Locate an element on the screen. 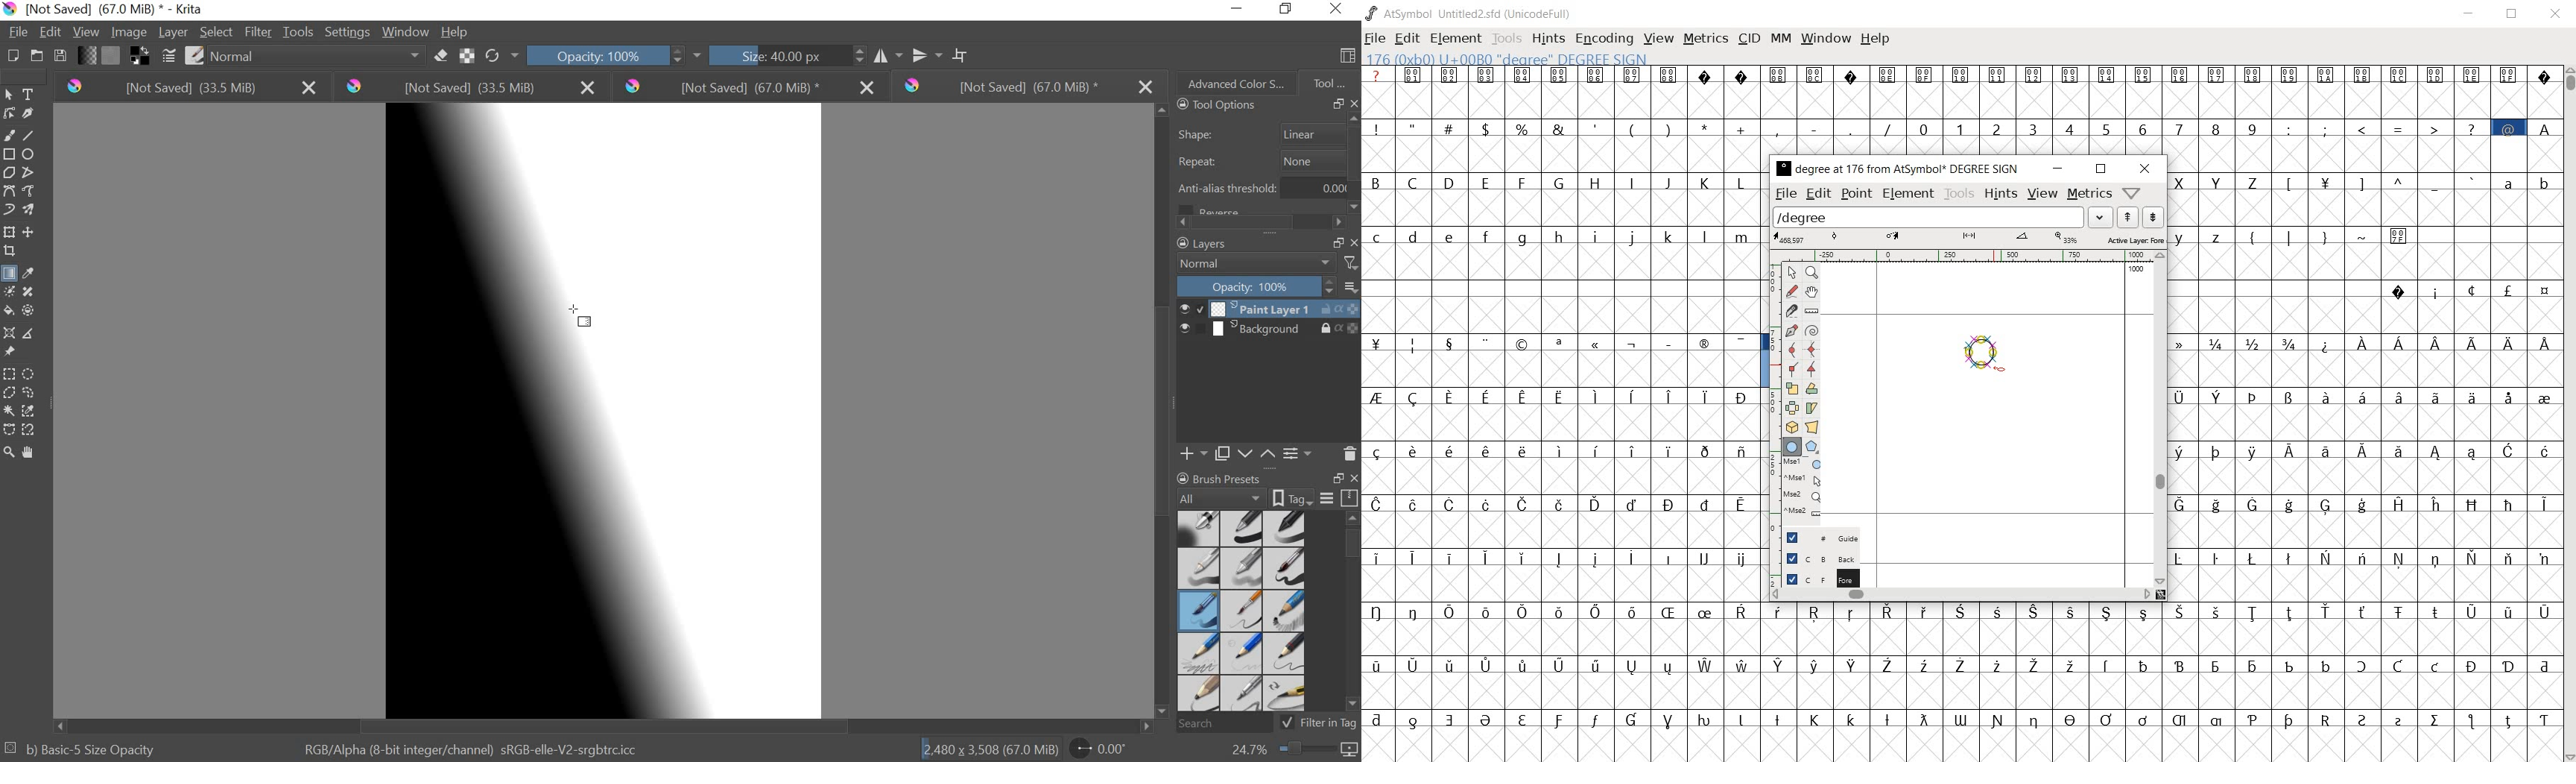 This screenshot has width=2576, height=784. move layer is located at coordinates (30, 233).